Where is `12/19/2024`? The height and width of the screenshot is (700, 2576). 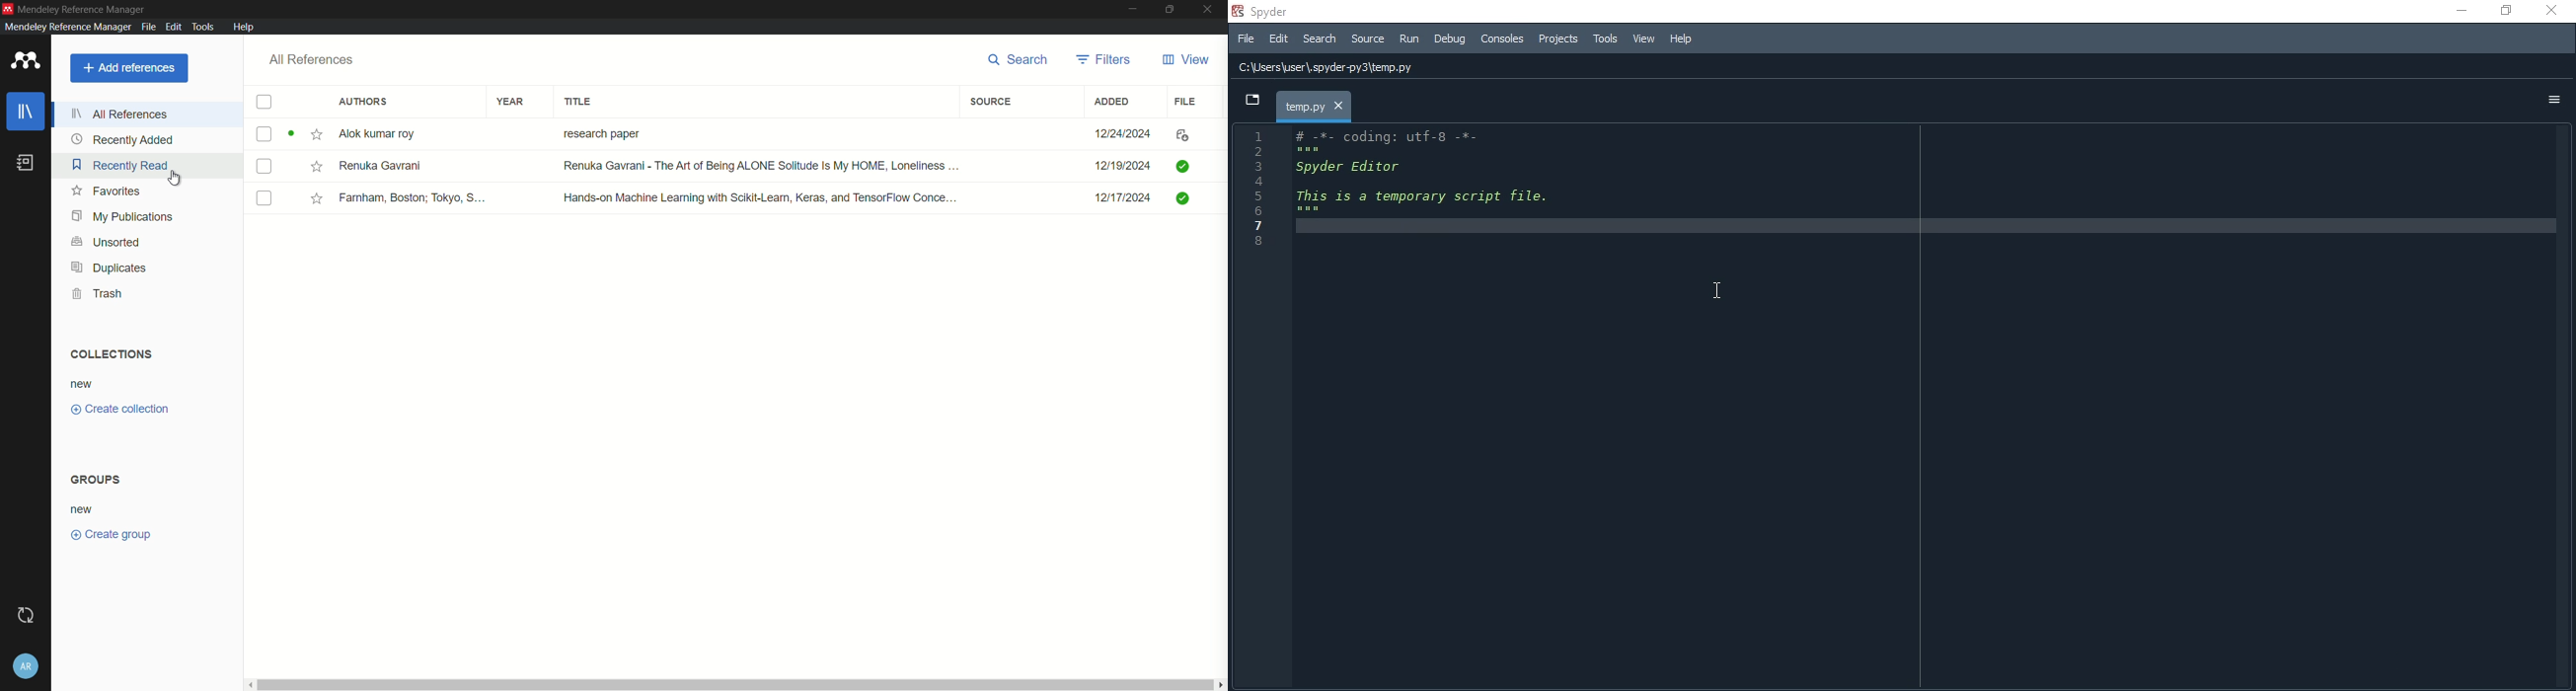 12/19/2024 is located at coordinates (1118, 163).